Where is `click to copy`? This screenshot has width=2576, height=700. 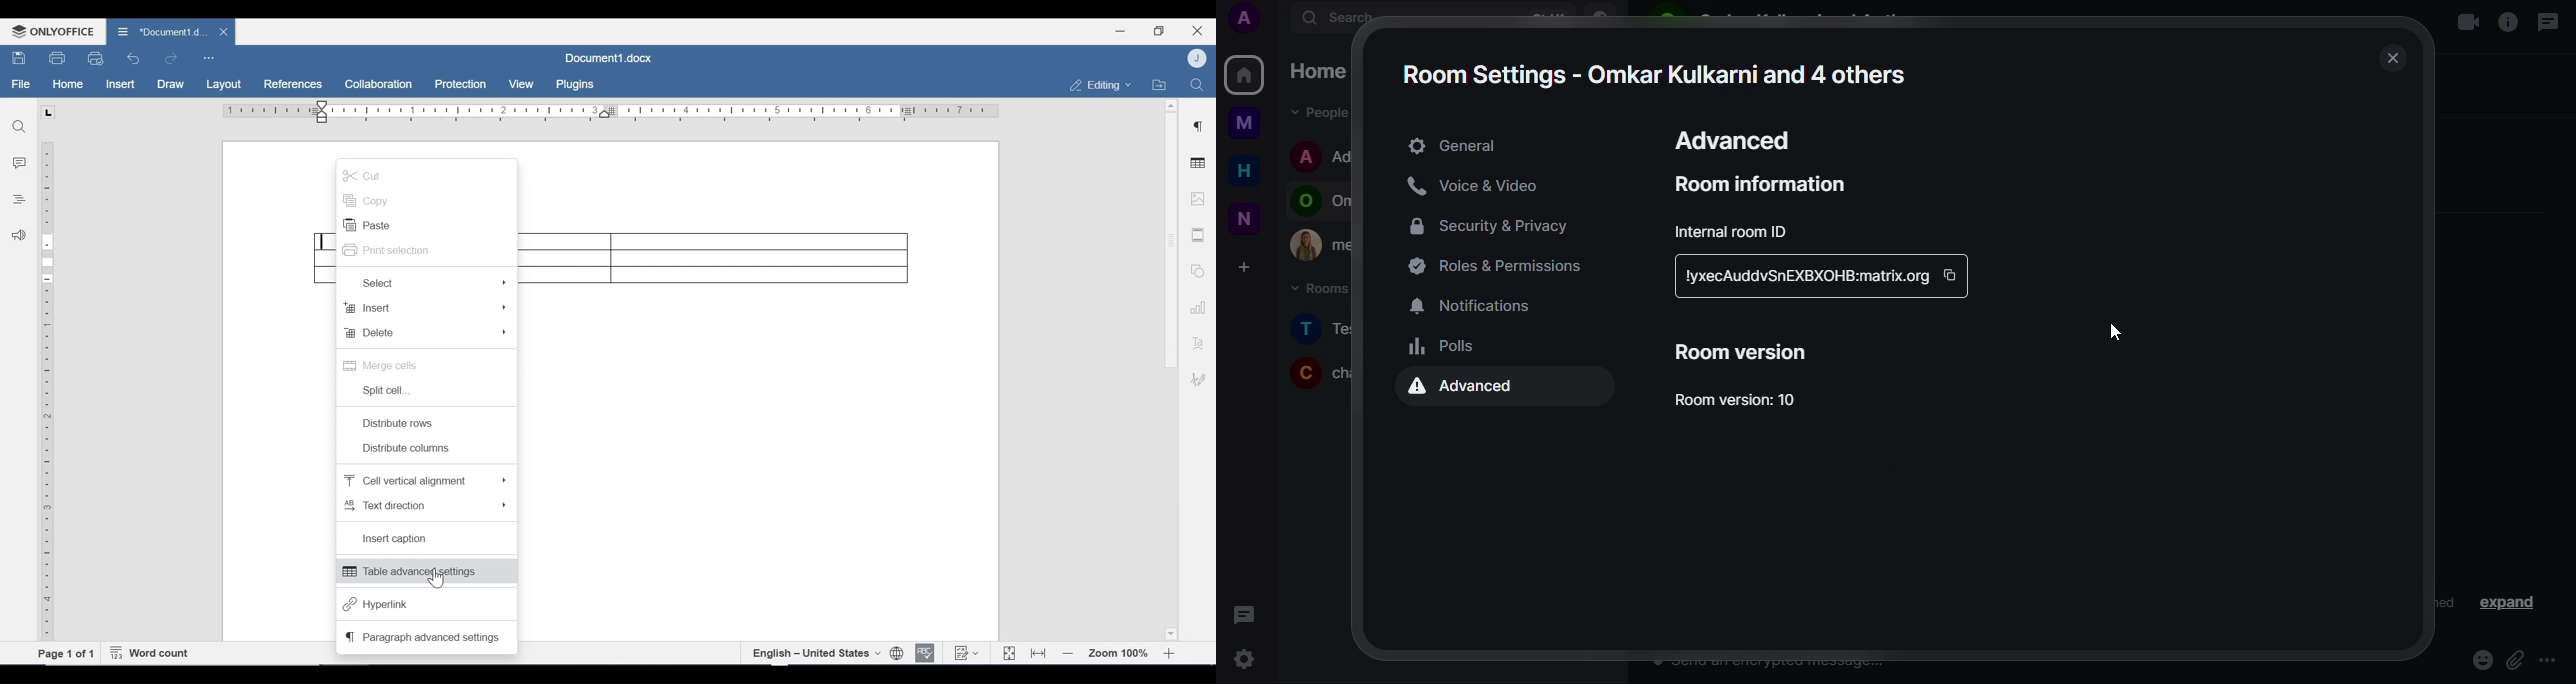 click to copy is located at coordinates (1950, 275).